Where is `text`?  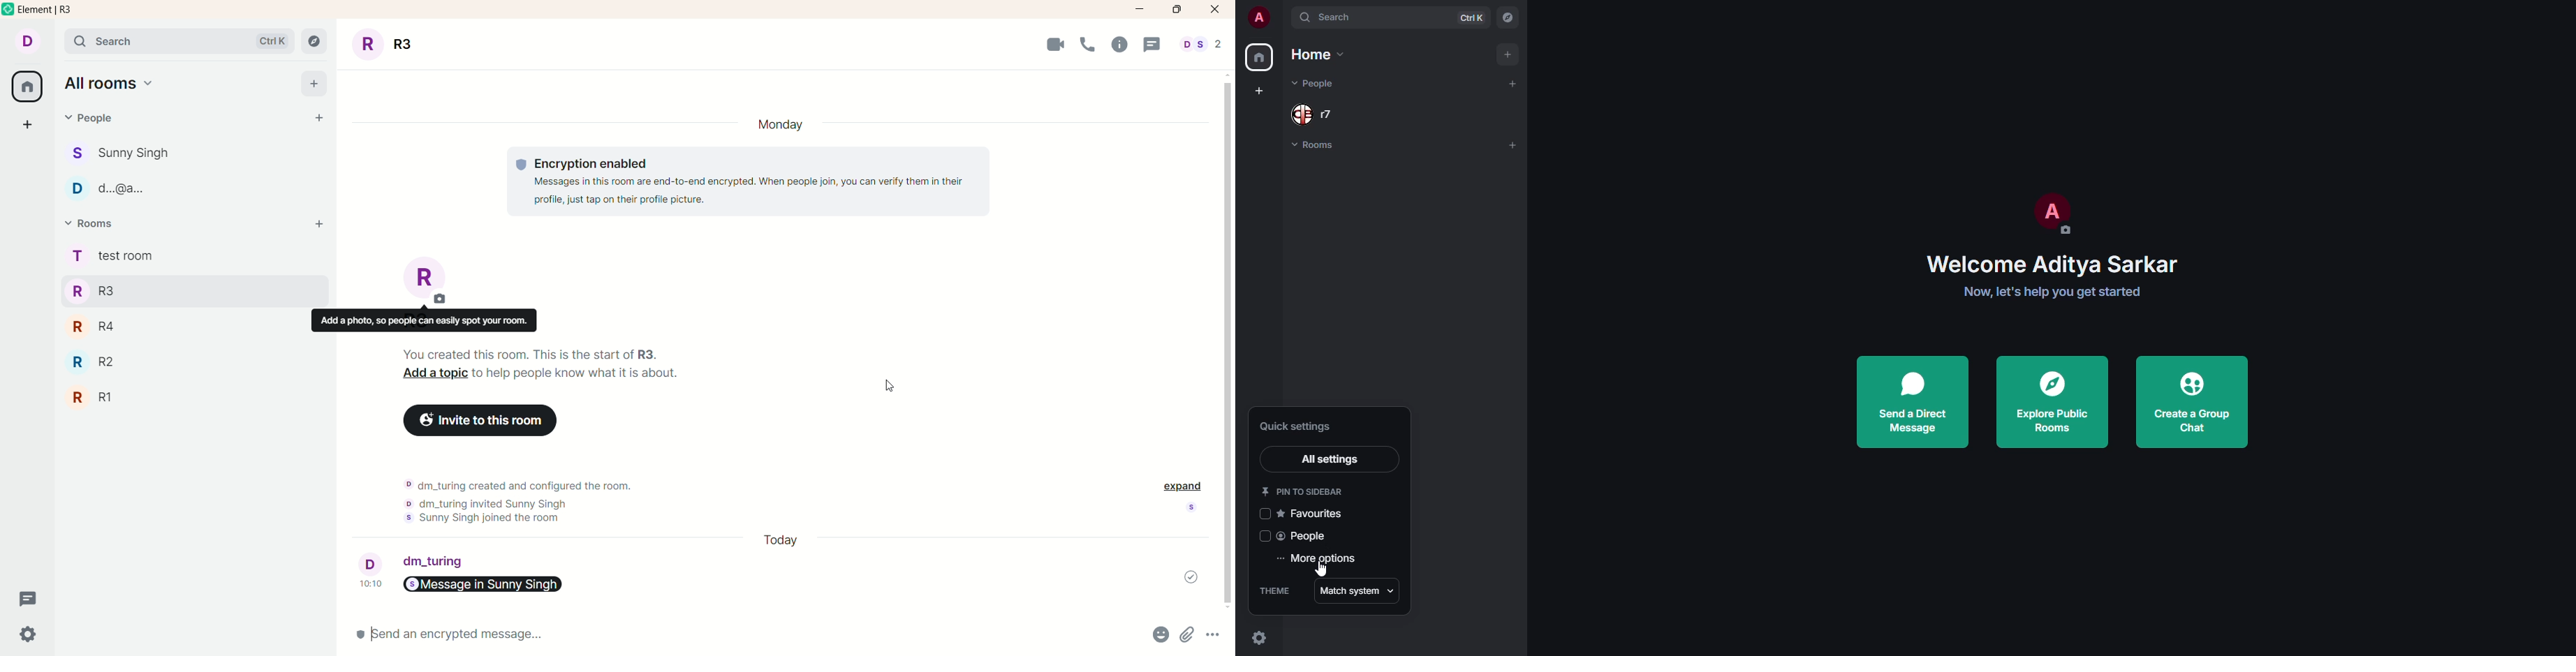 text is located at coordinates (527, 504).